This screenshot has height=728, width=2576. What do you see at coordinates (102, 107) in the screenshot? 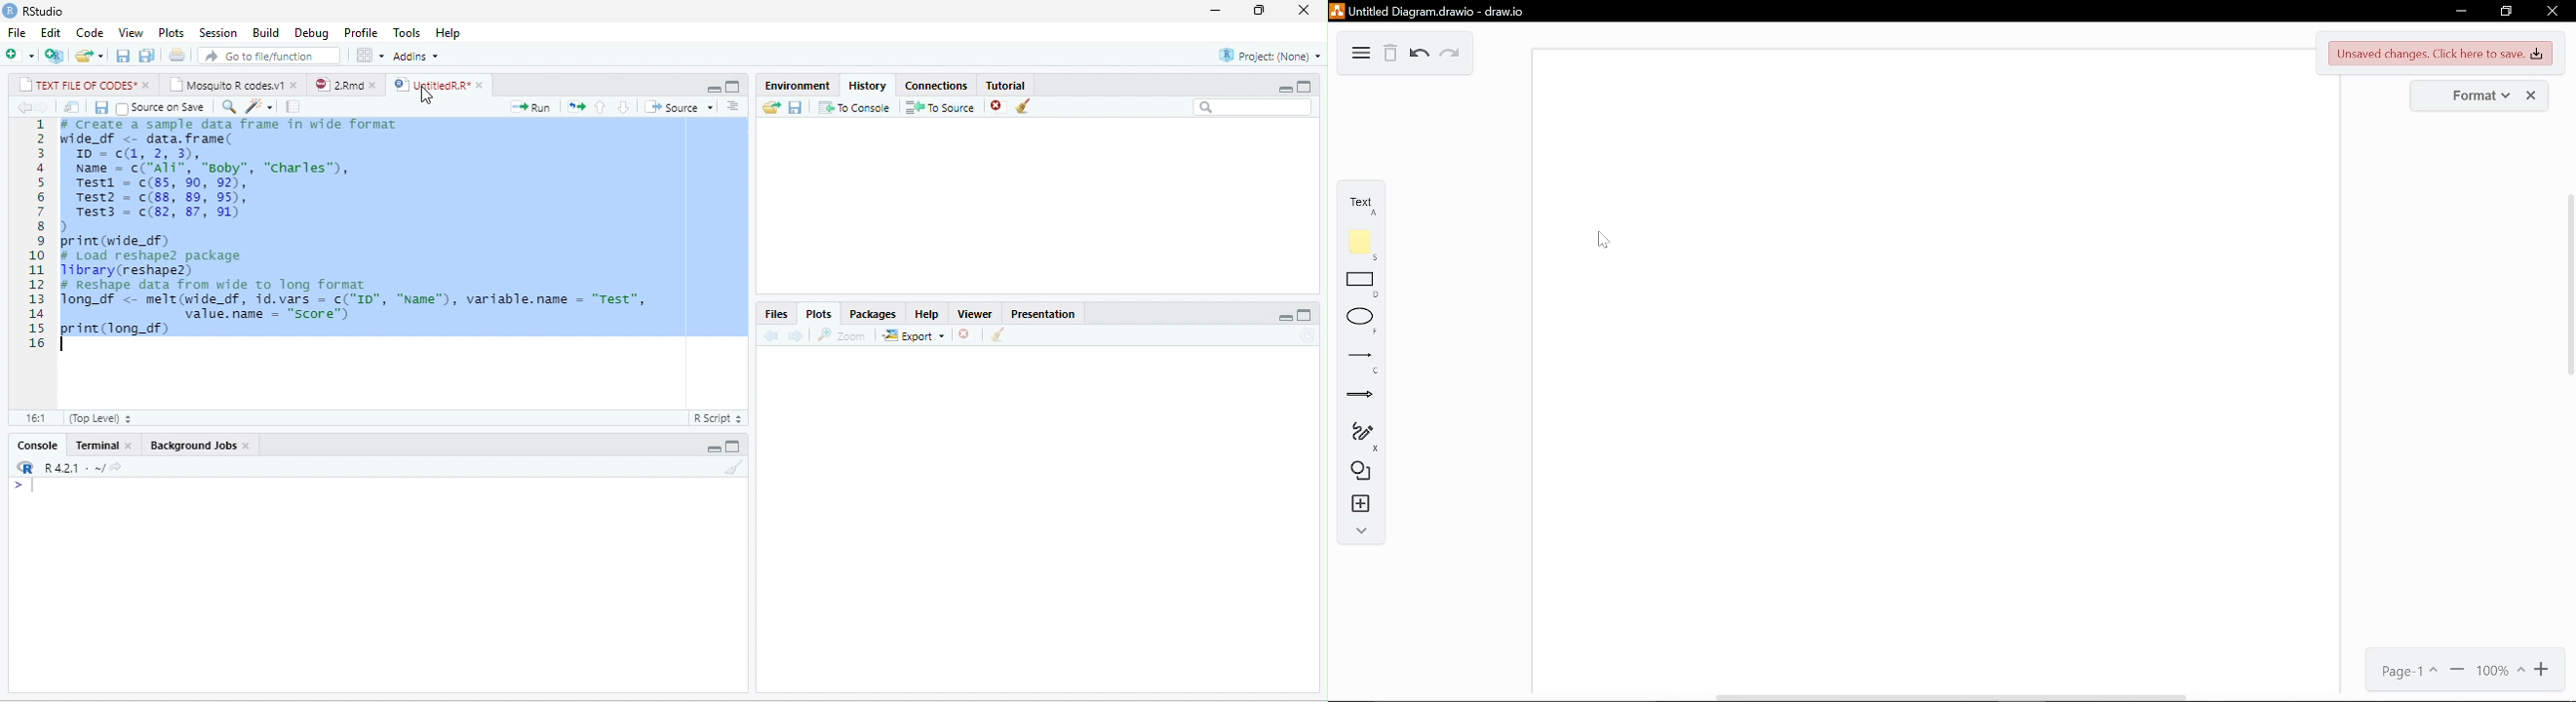
I see `save` at bounding box center [102, 107].